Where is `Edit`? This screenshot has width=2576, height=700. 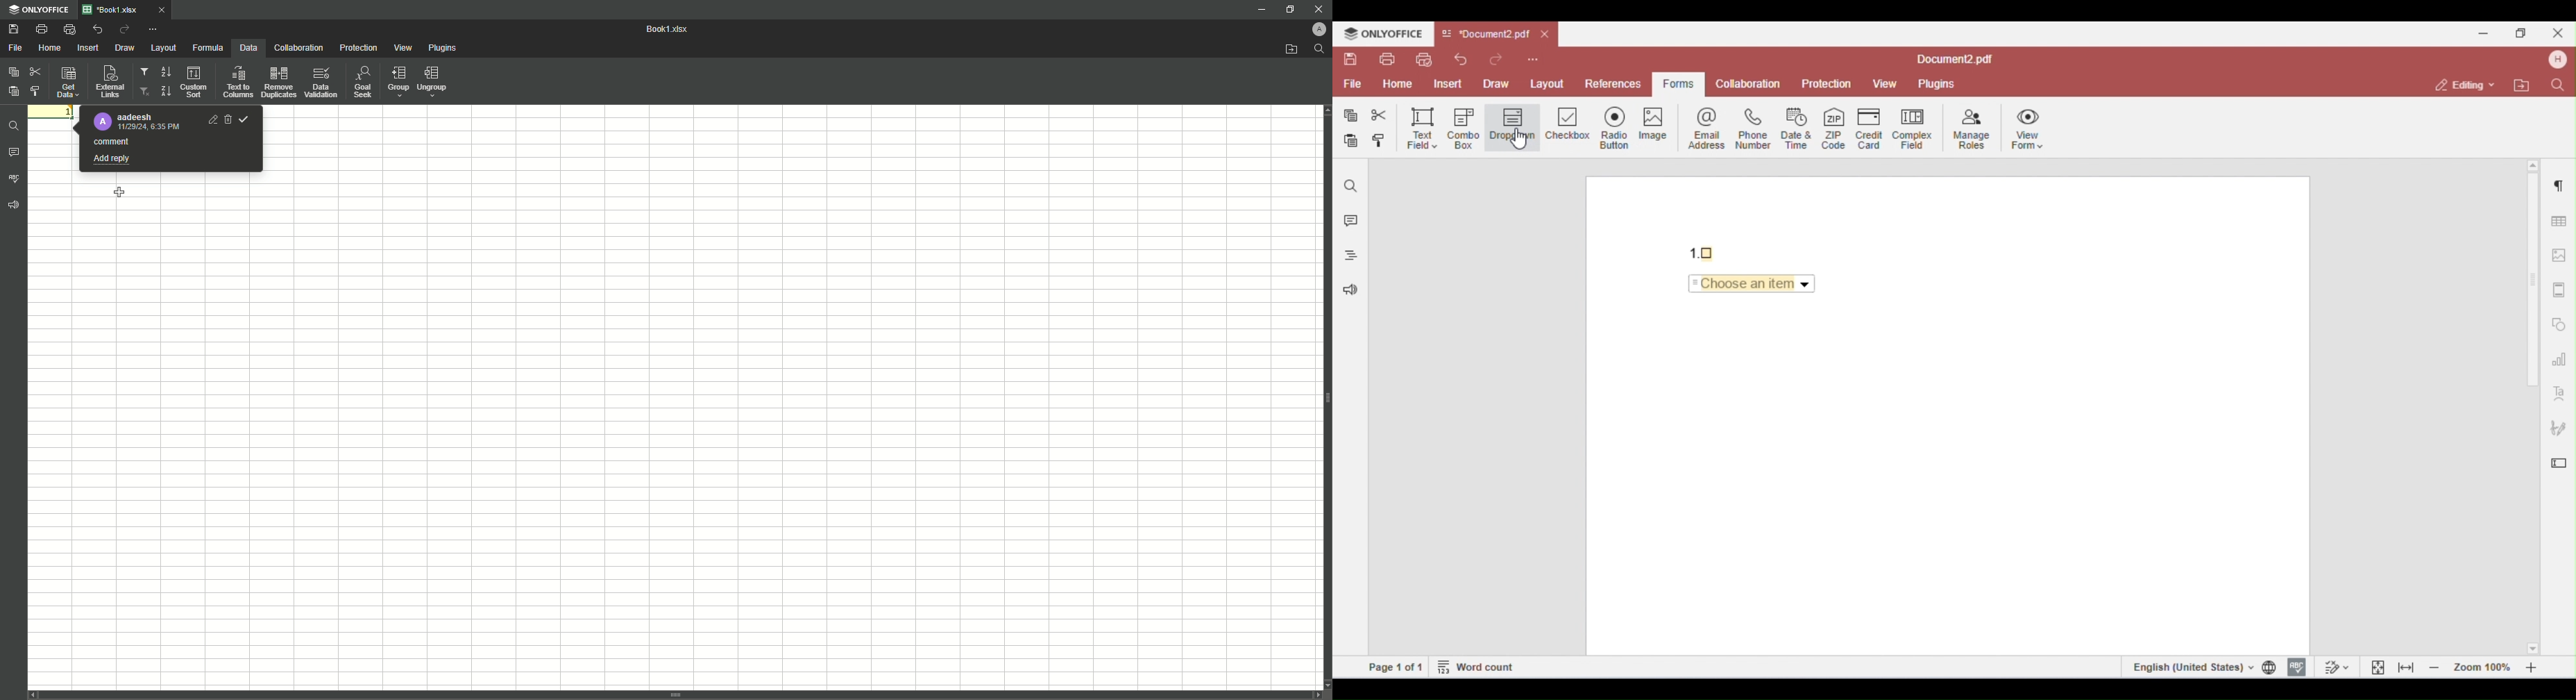 Edit is located at coordinates (212, 119).